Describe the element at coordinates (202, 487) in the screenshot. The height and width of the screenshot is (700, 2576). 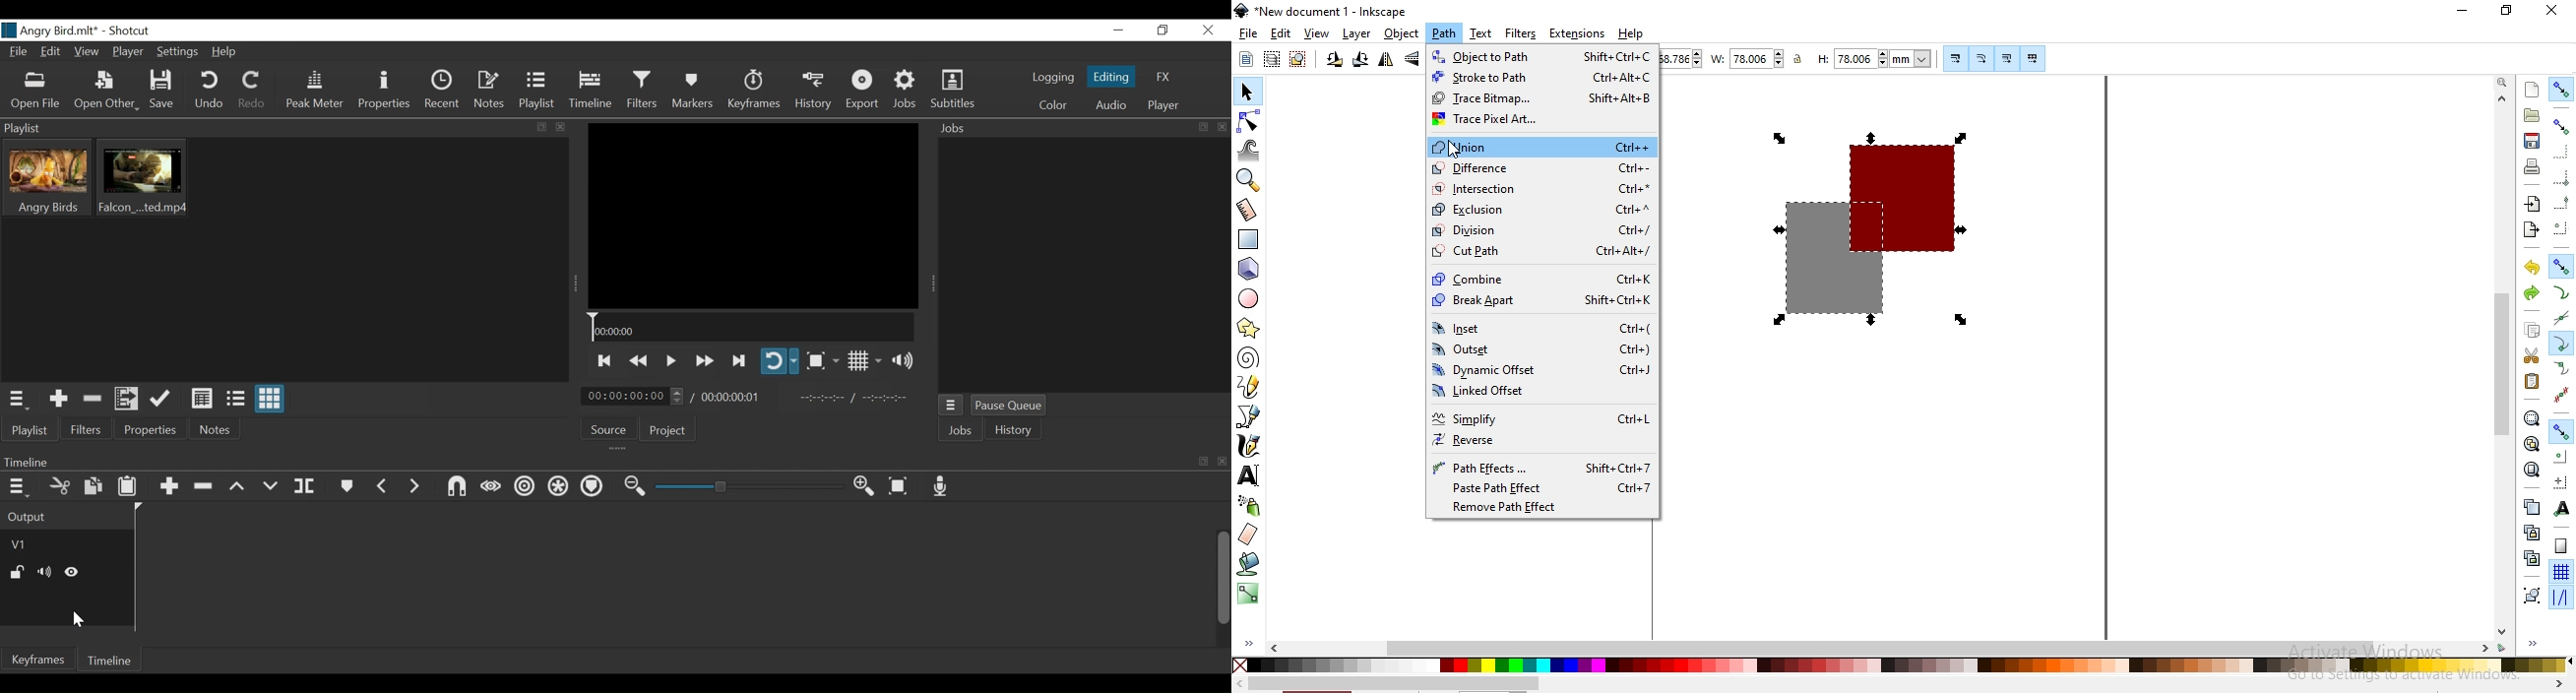
I see `Ripple Delete` at that location.